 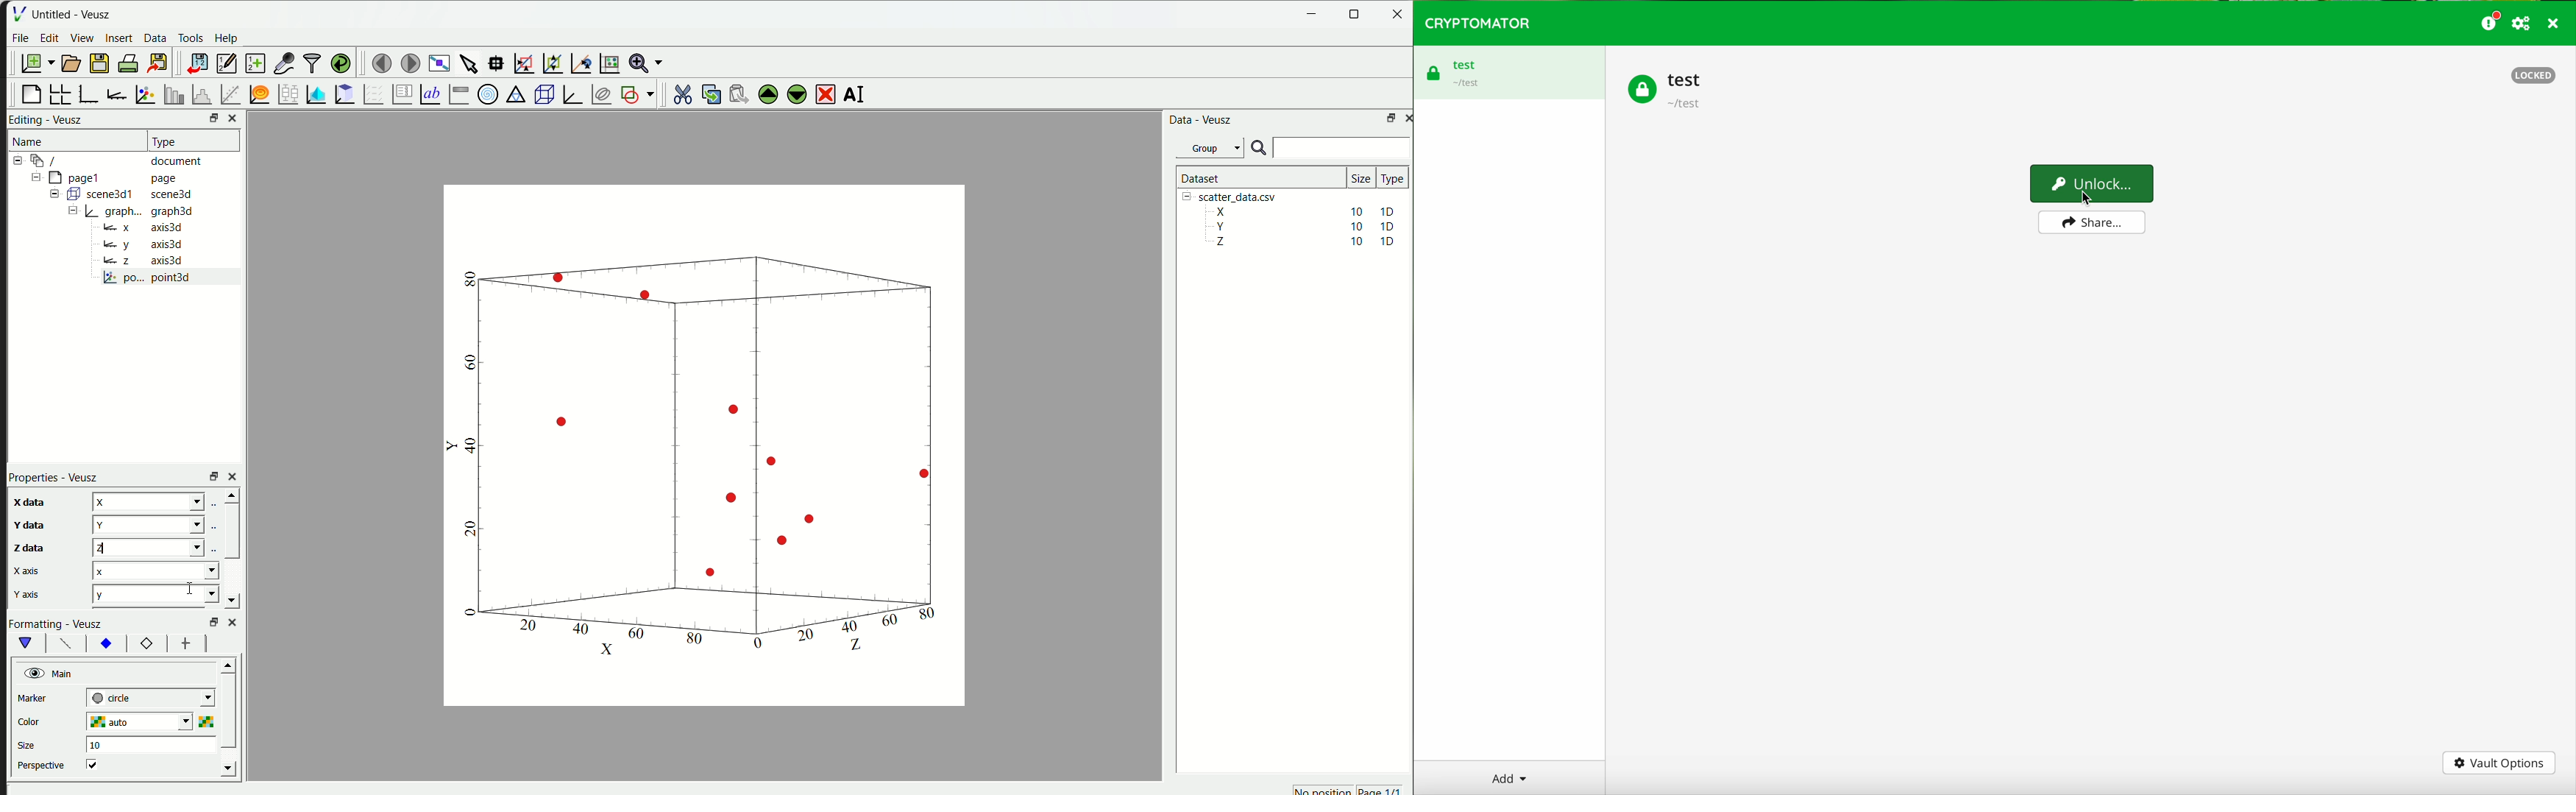 I want to click on add axis to plot, so click(x=115, y=93).